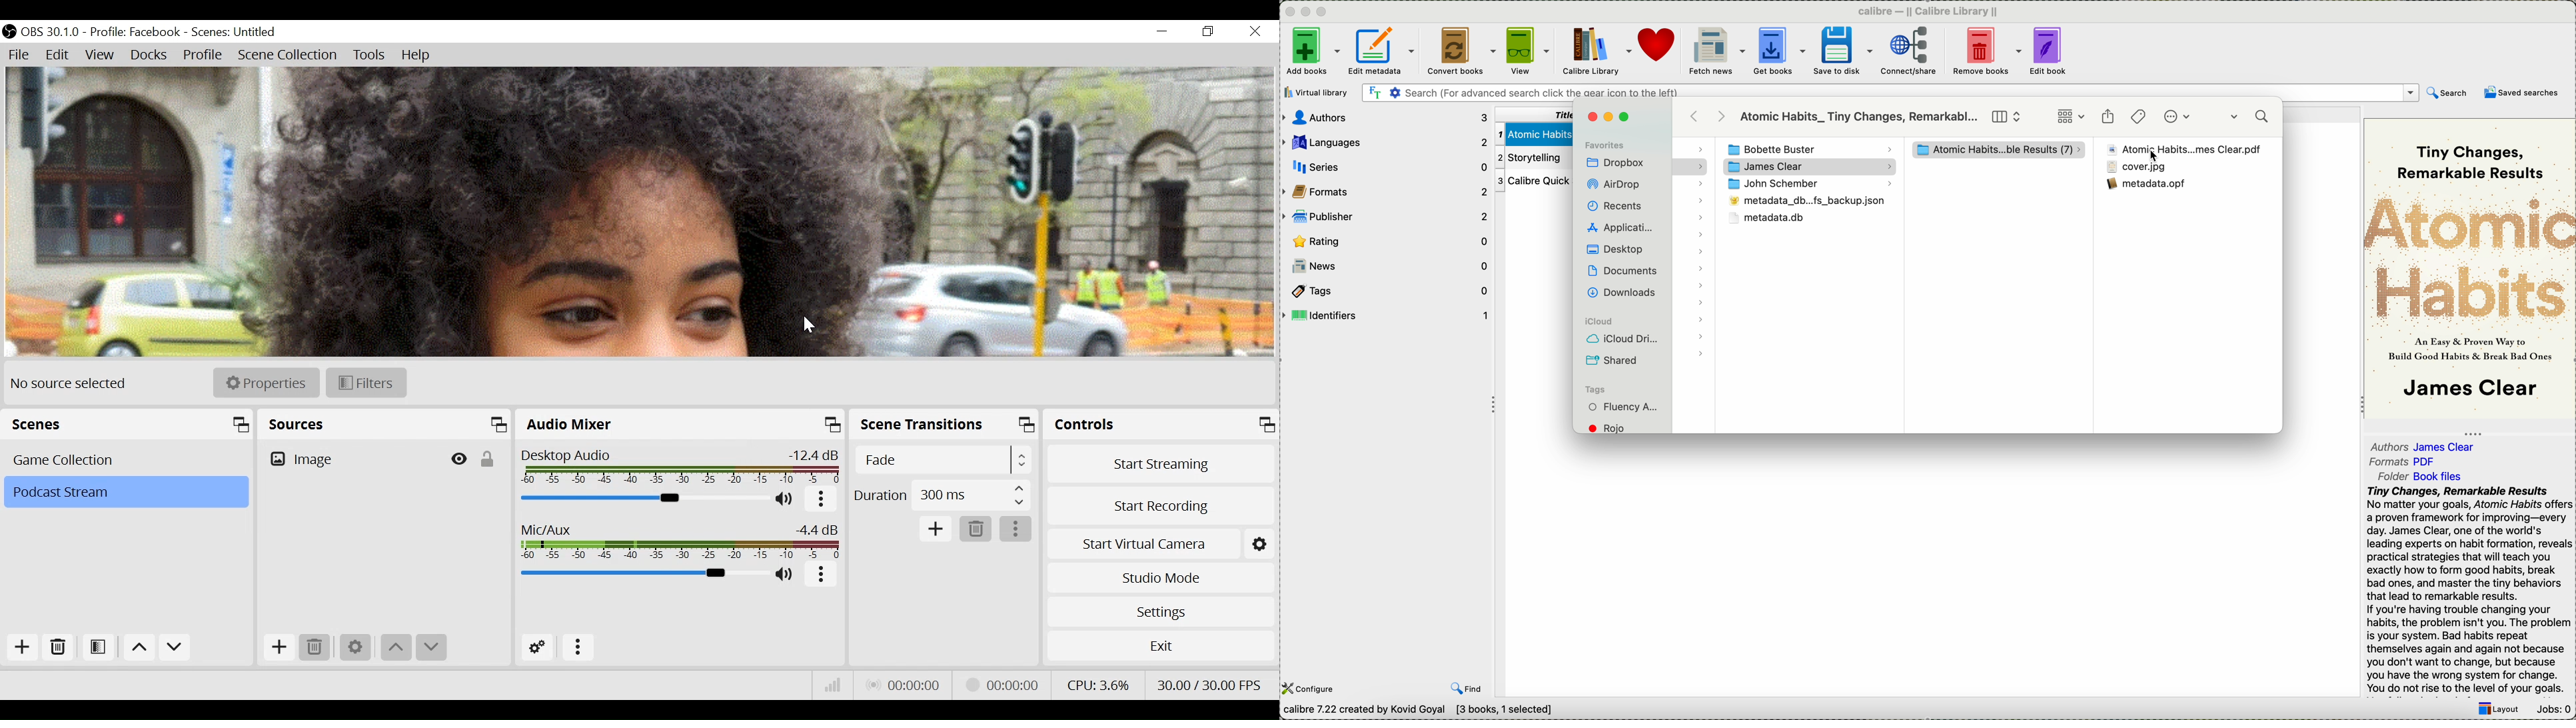  What do you see at coordinates (21, 56) in the screenshot?
I see `File` at bounding box center [21, 56].